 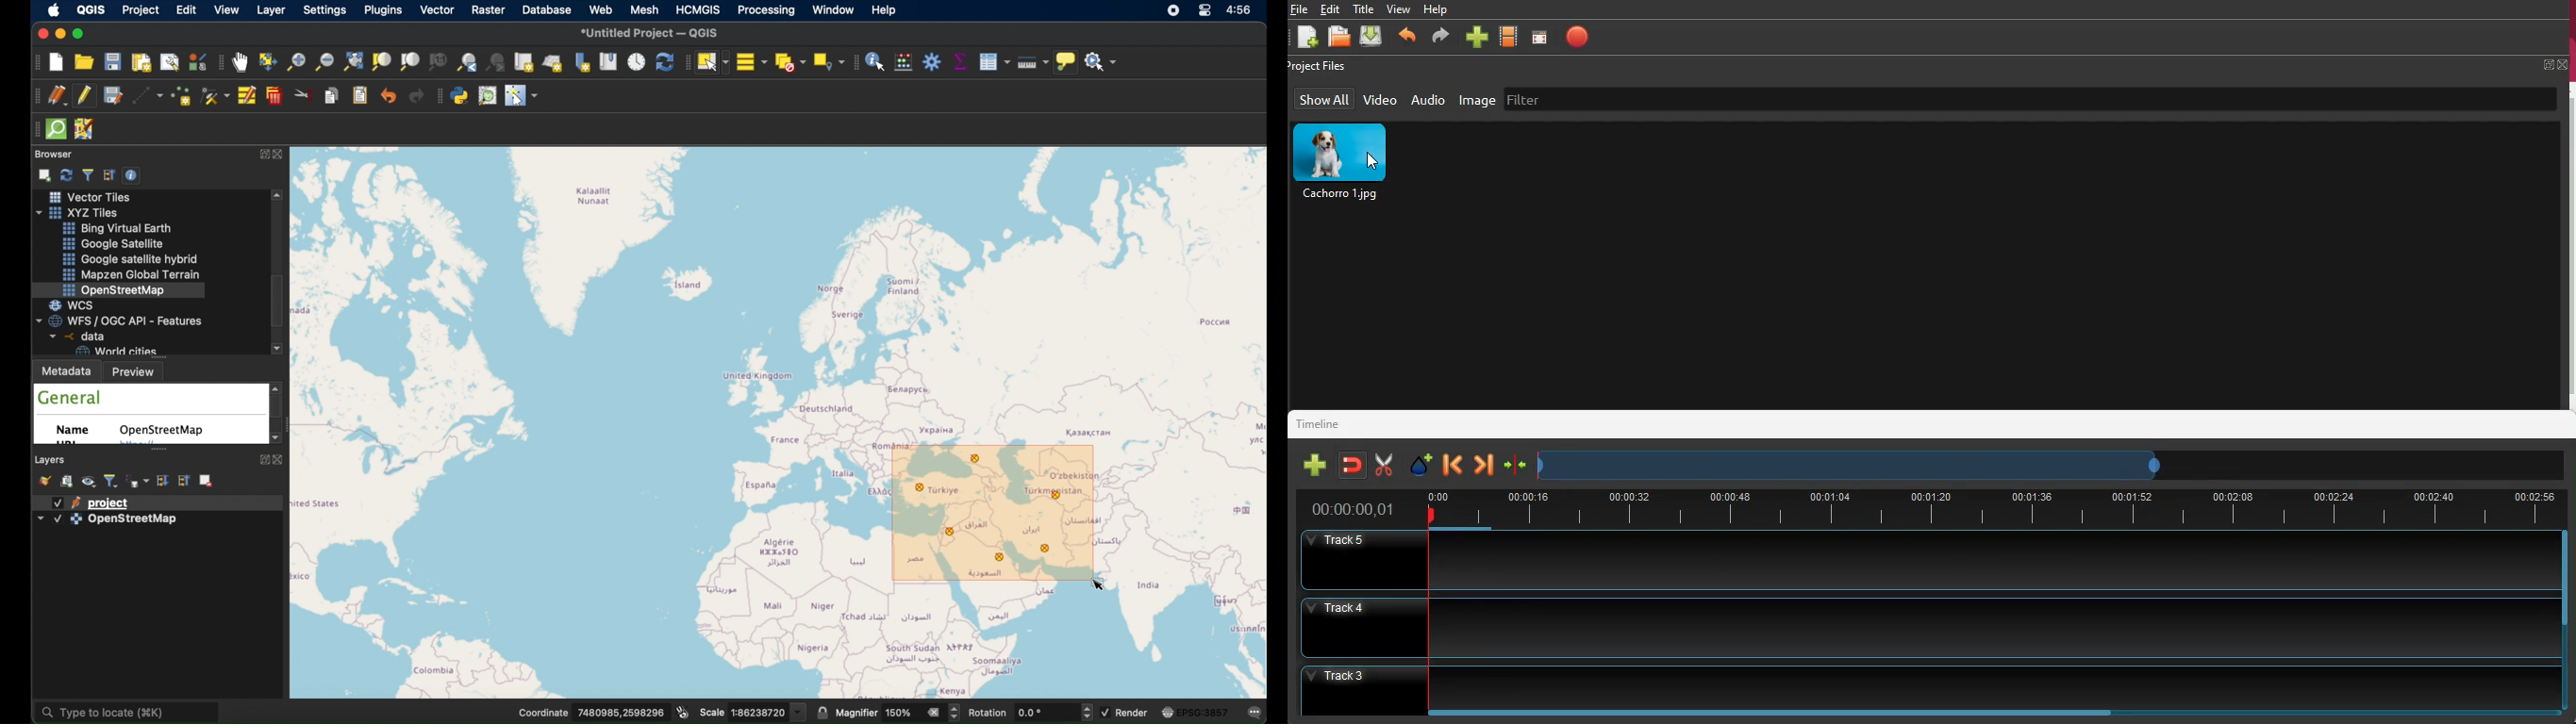 What do you see at coordinates (489, 95) in the screenshot?
I see `osm place search` at bounding box center [489, 95].